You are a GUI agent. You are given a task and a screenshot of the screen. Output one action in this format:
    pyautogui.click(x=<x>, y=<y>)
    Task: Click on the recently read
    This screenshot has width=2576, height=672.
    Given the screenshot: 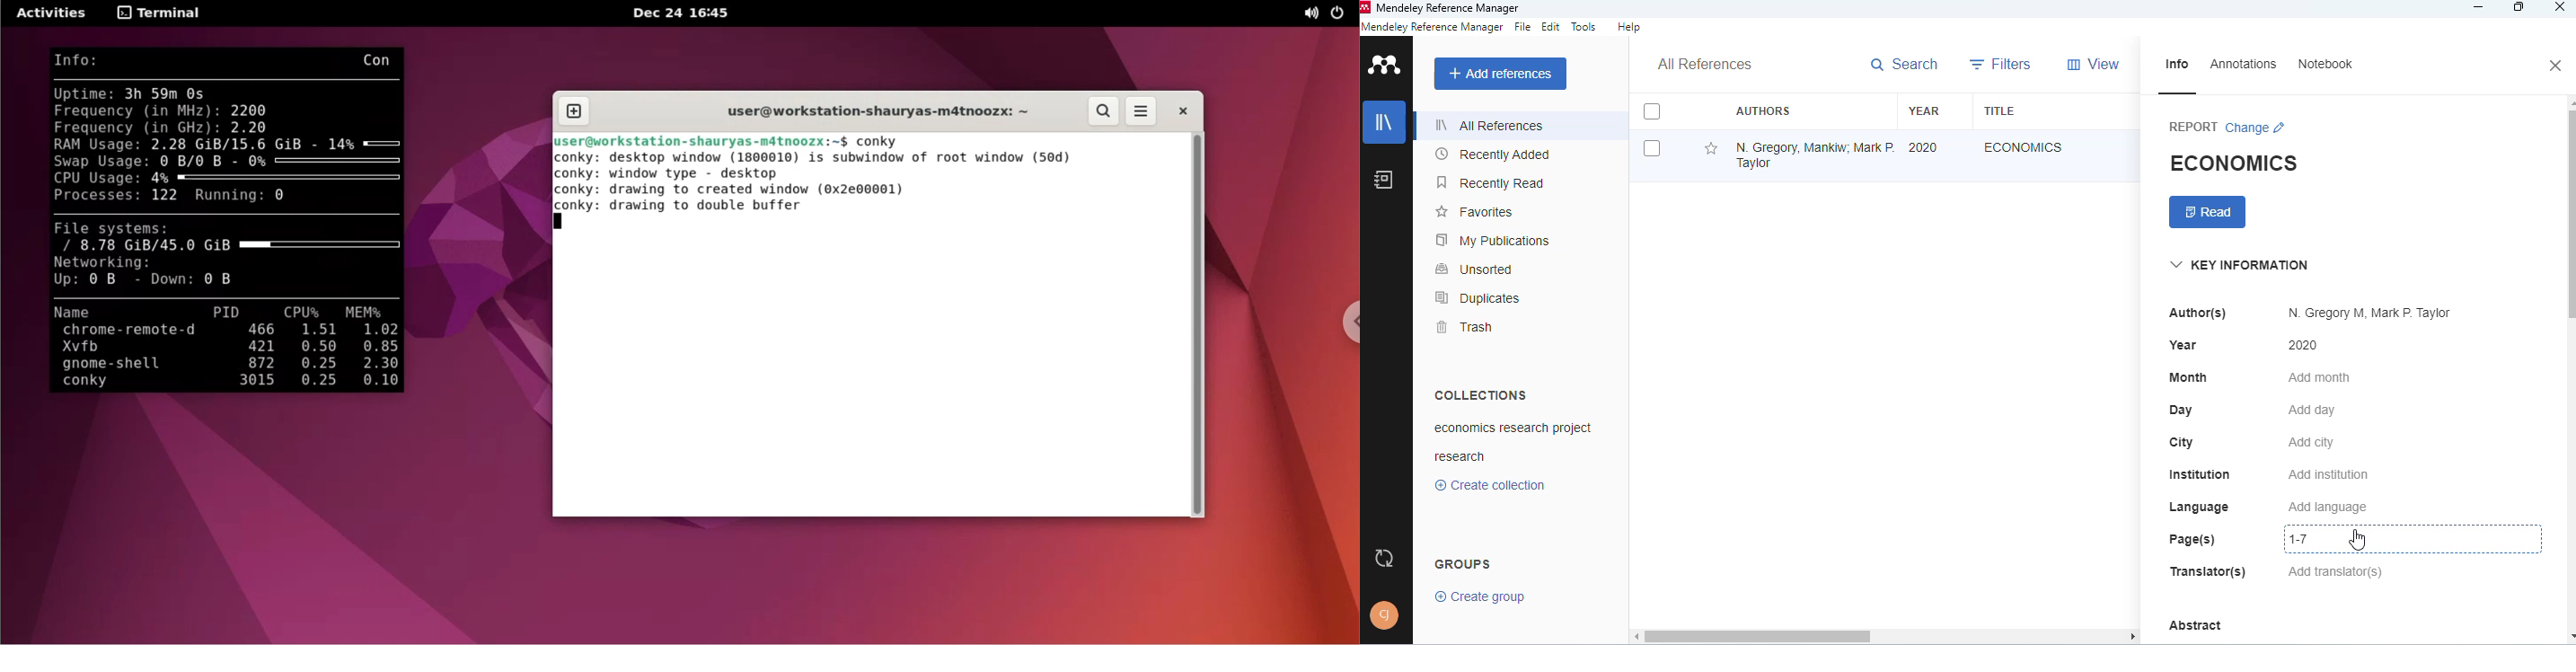 What is the action you would take?
    pyautogui.click(x=1491, y=182)
    